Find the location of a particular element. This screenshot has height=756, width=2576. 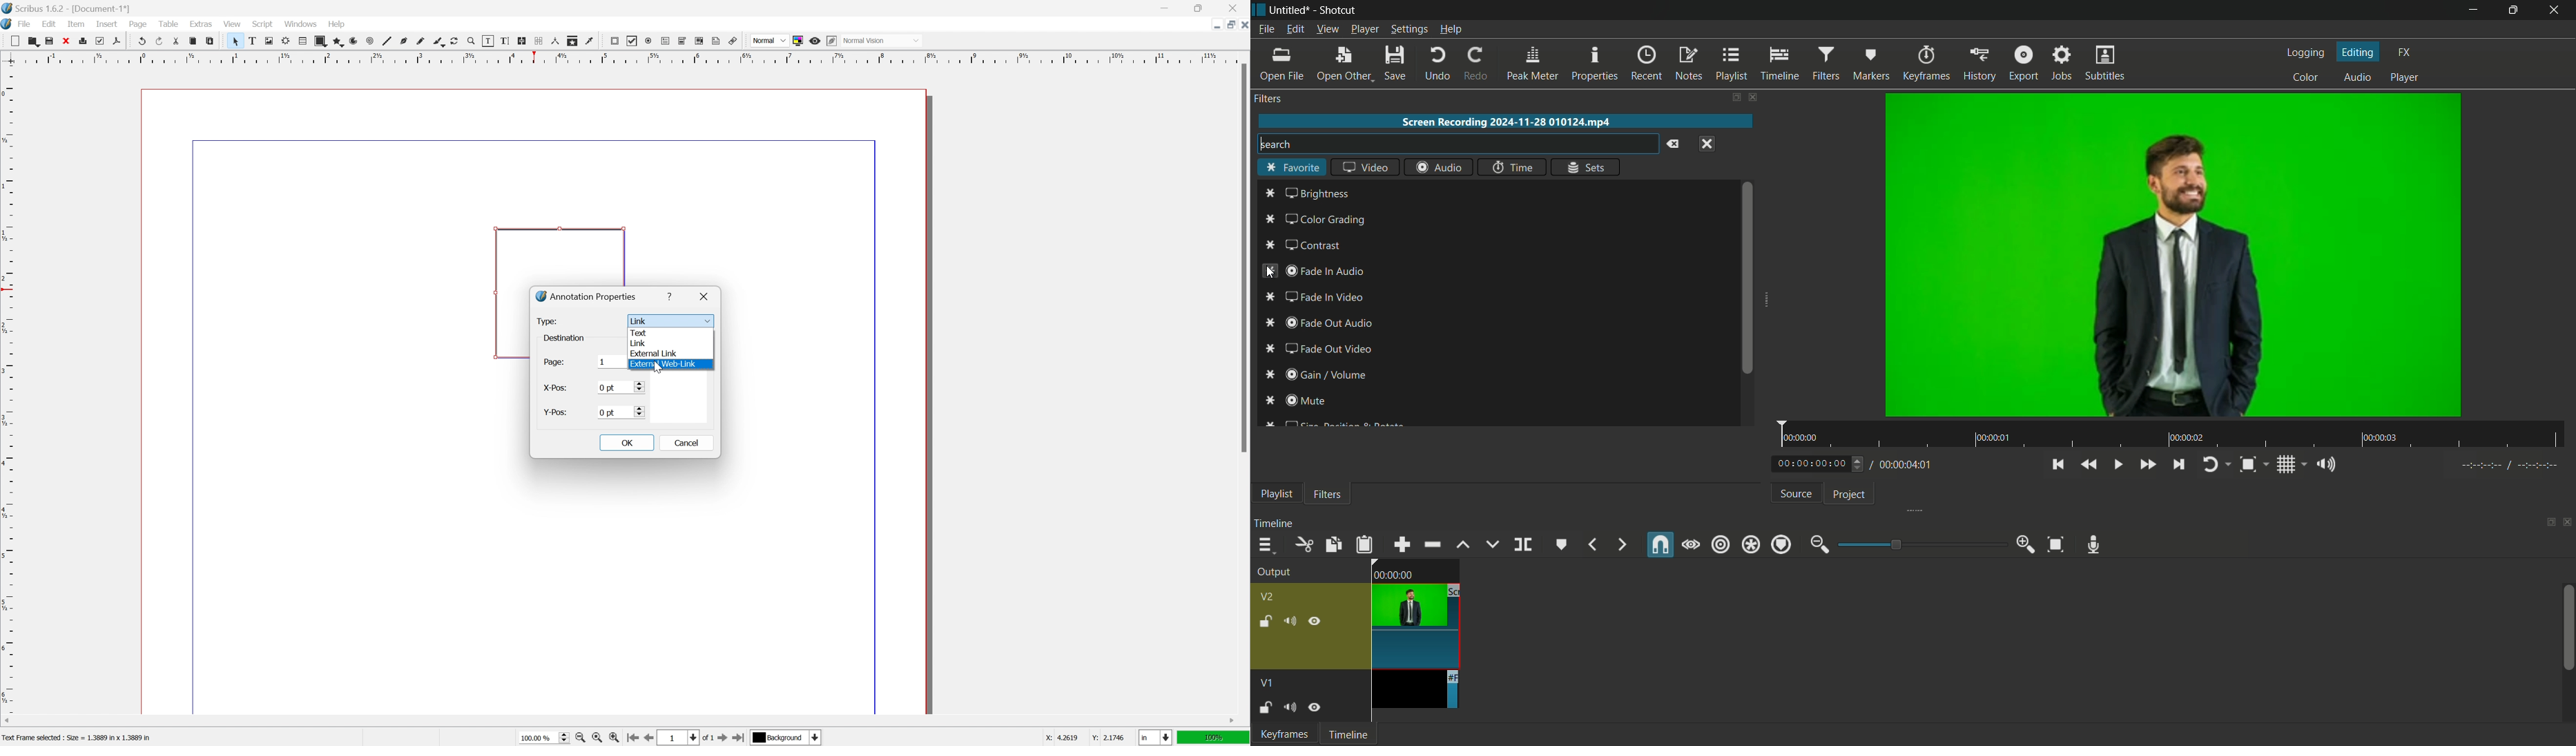

create or edit marker is located at coordinates (1560, 546).